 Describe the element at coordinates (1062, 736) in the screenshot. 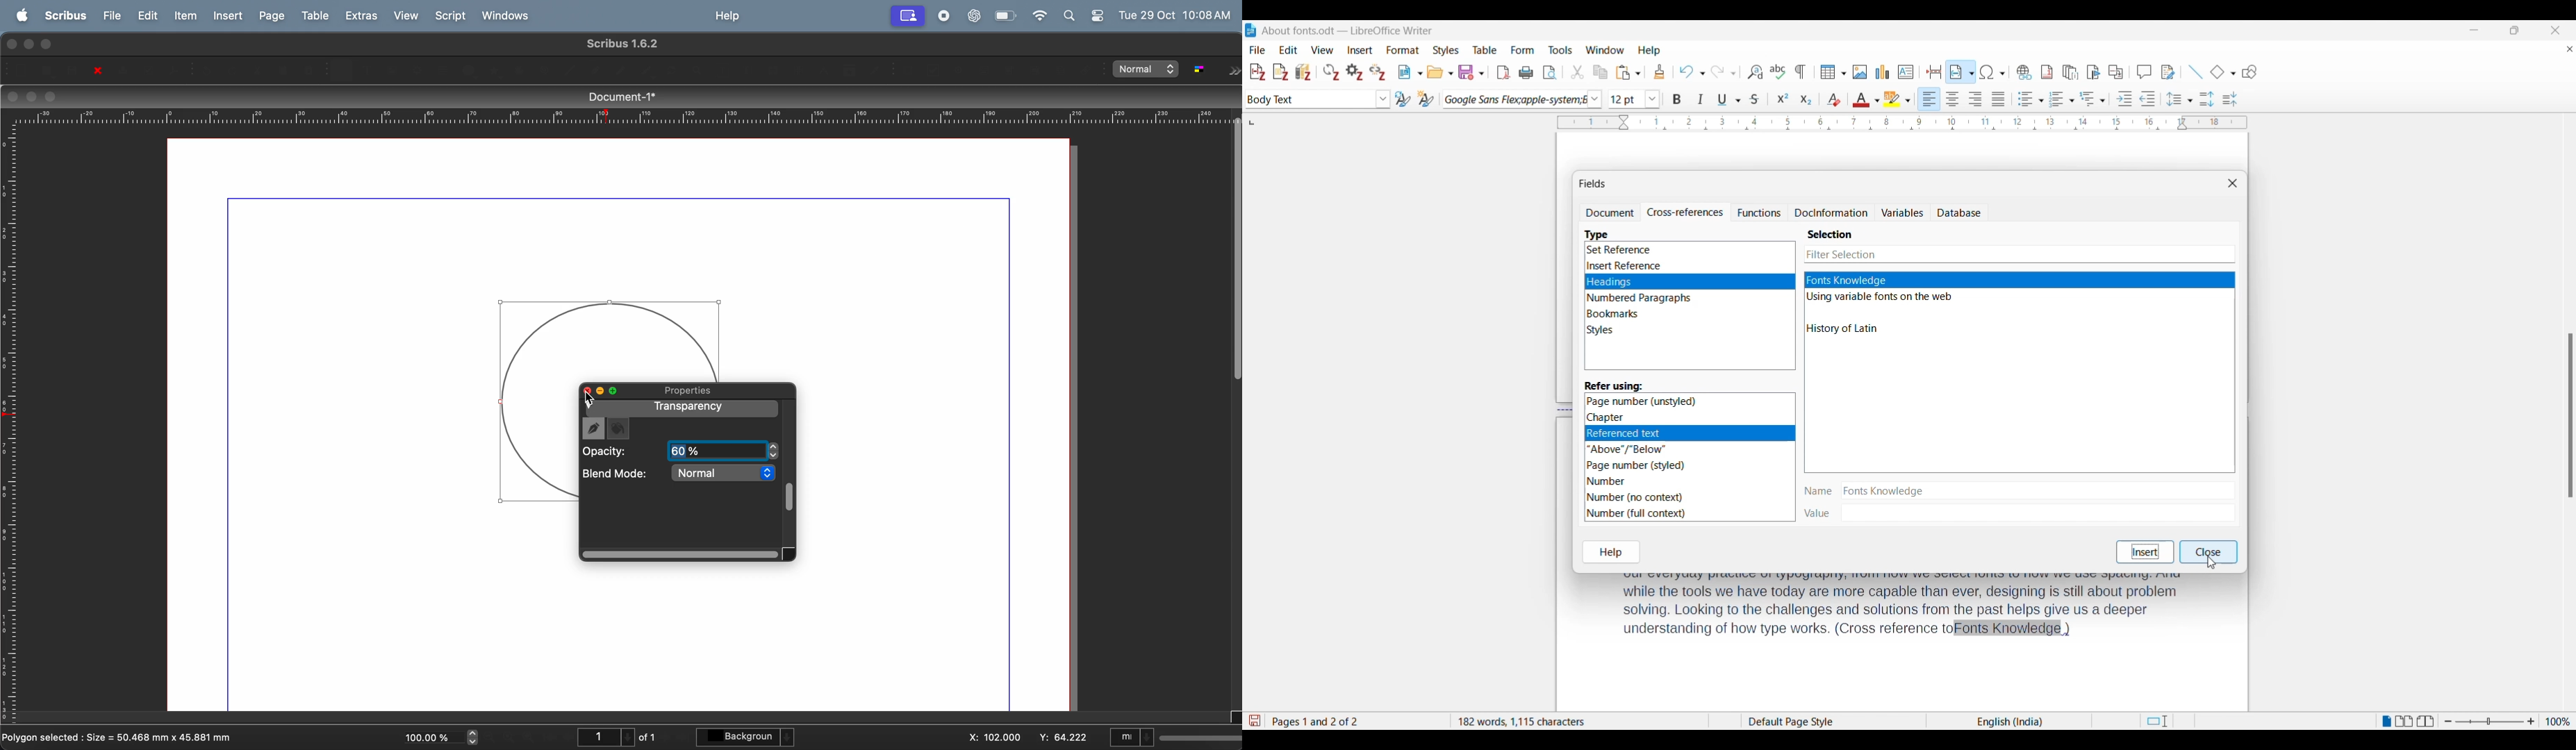

I see `y co ordinate` at that location.